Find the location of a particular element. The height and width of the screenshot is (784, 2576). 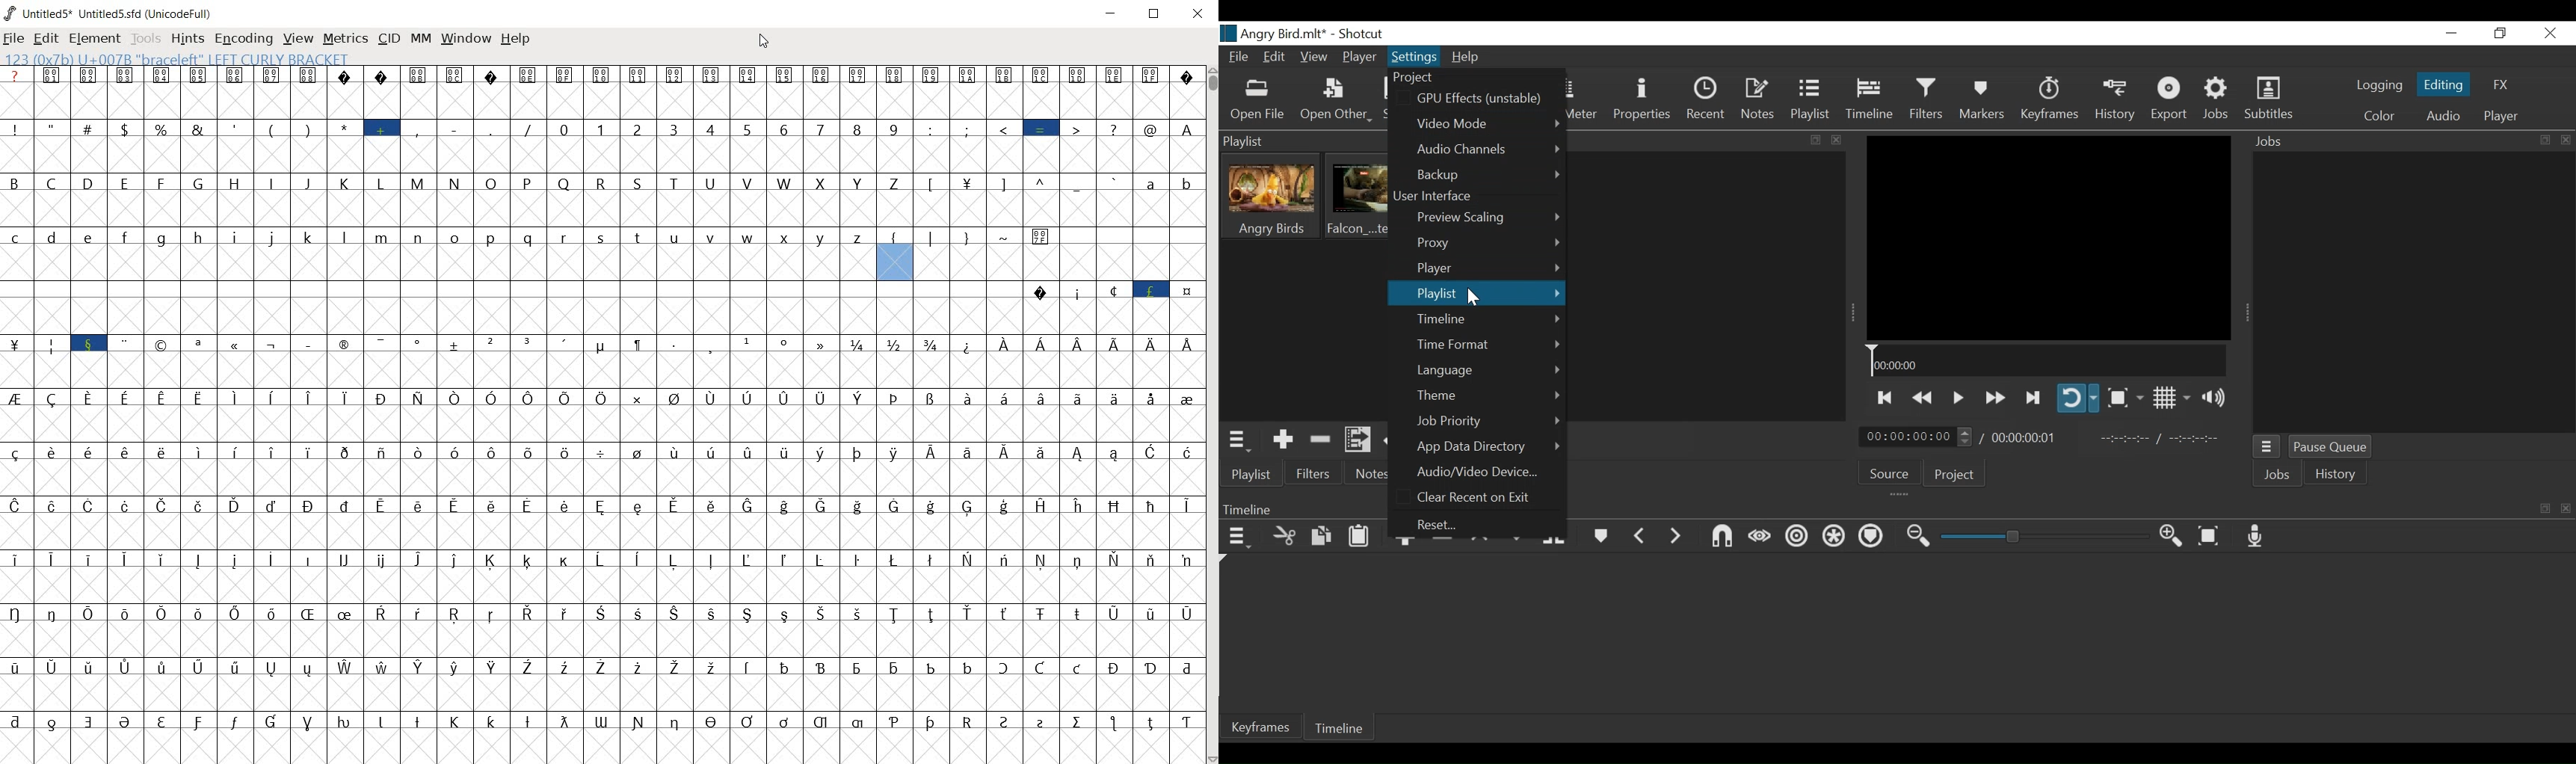

Proxy is located at coordinates (1487, 244).